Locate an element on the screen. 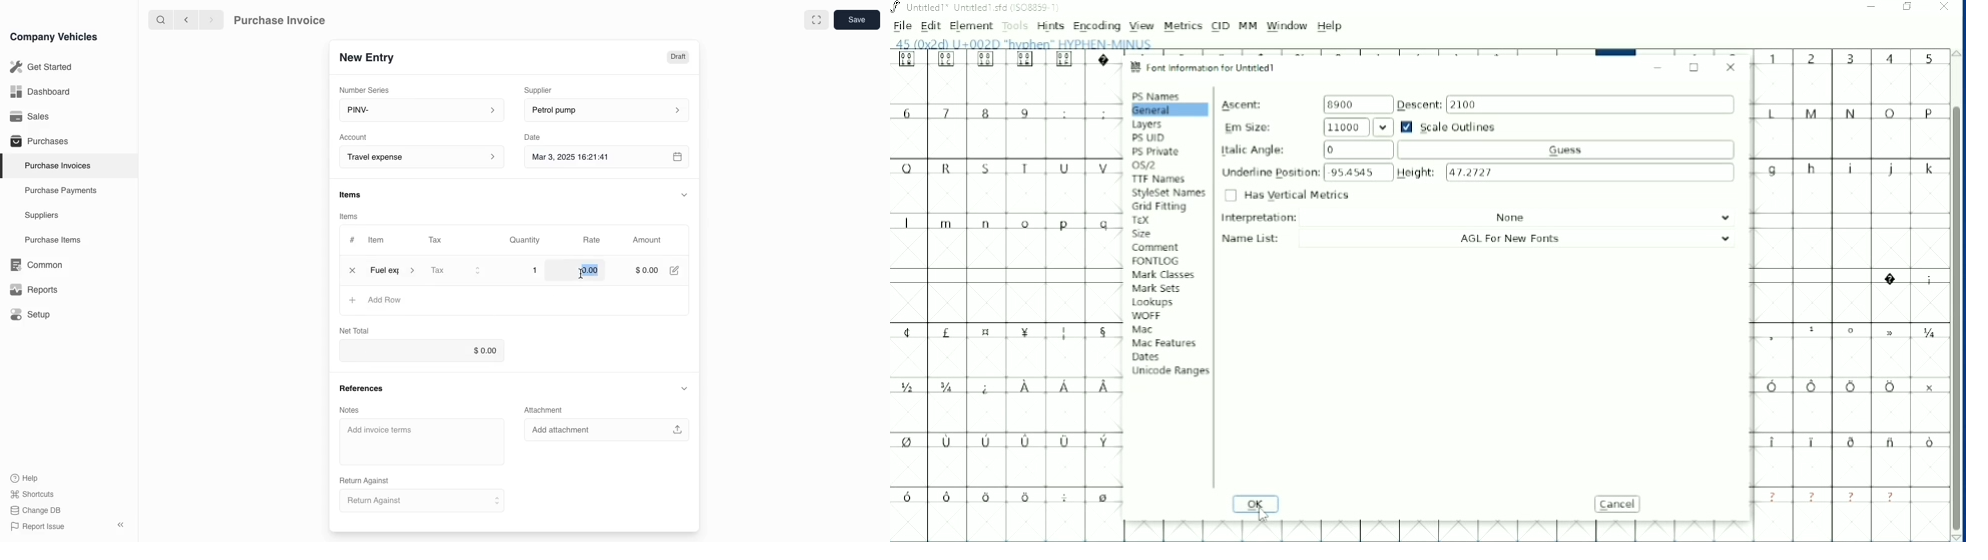  Company Vehicles is located at coordinates (54, 37).